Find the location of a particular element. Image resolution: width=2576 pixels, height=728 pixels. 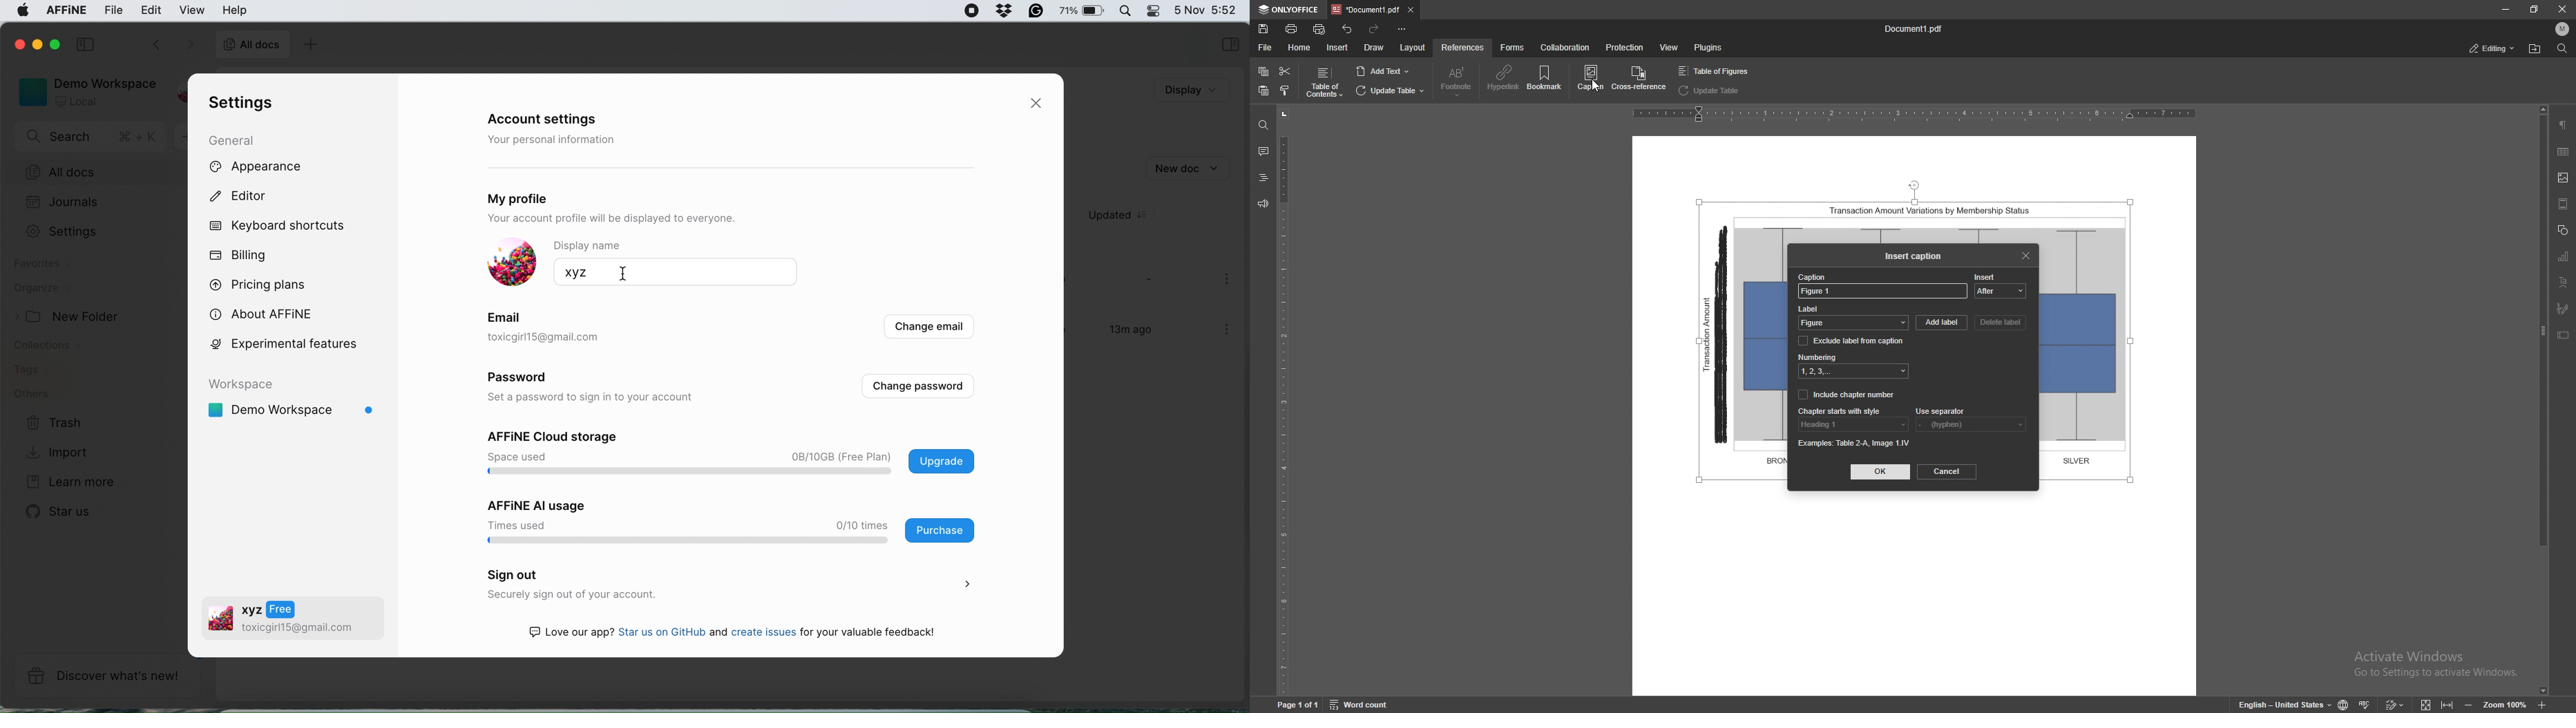

track changes is located at coordinates (2395, 704).